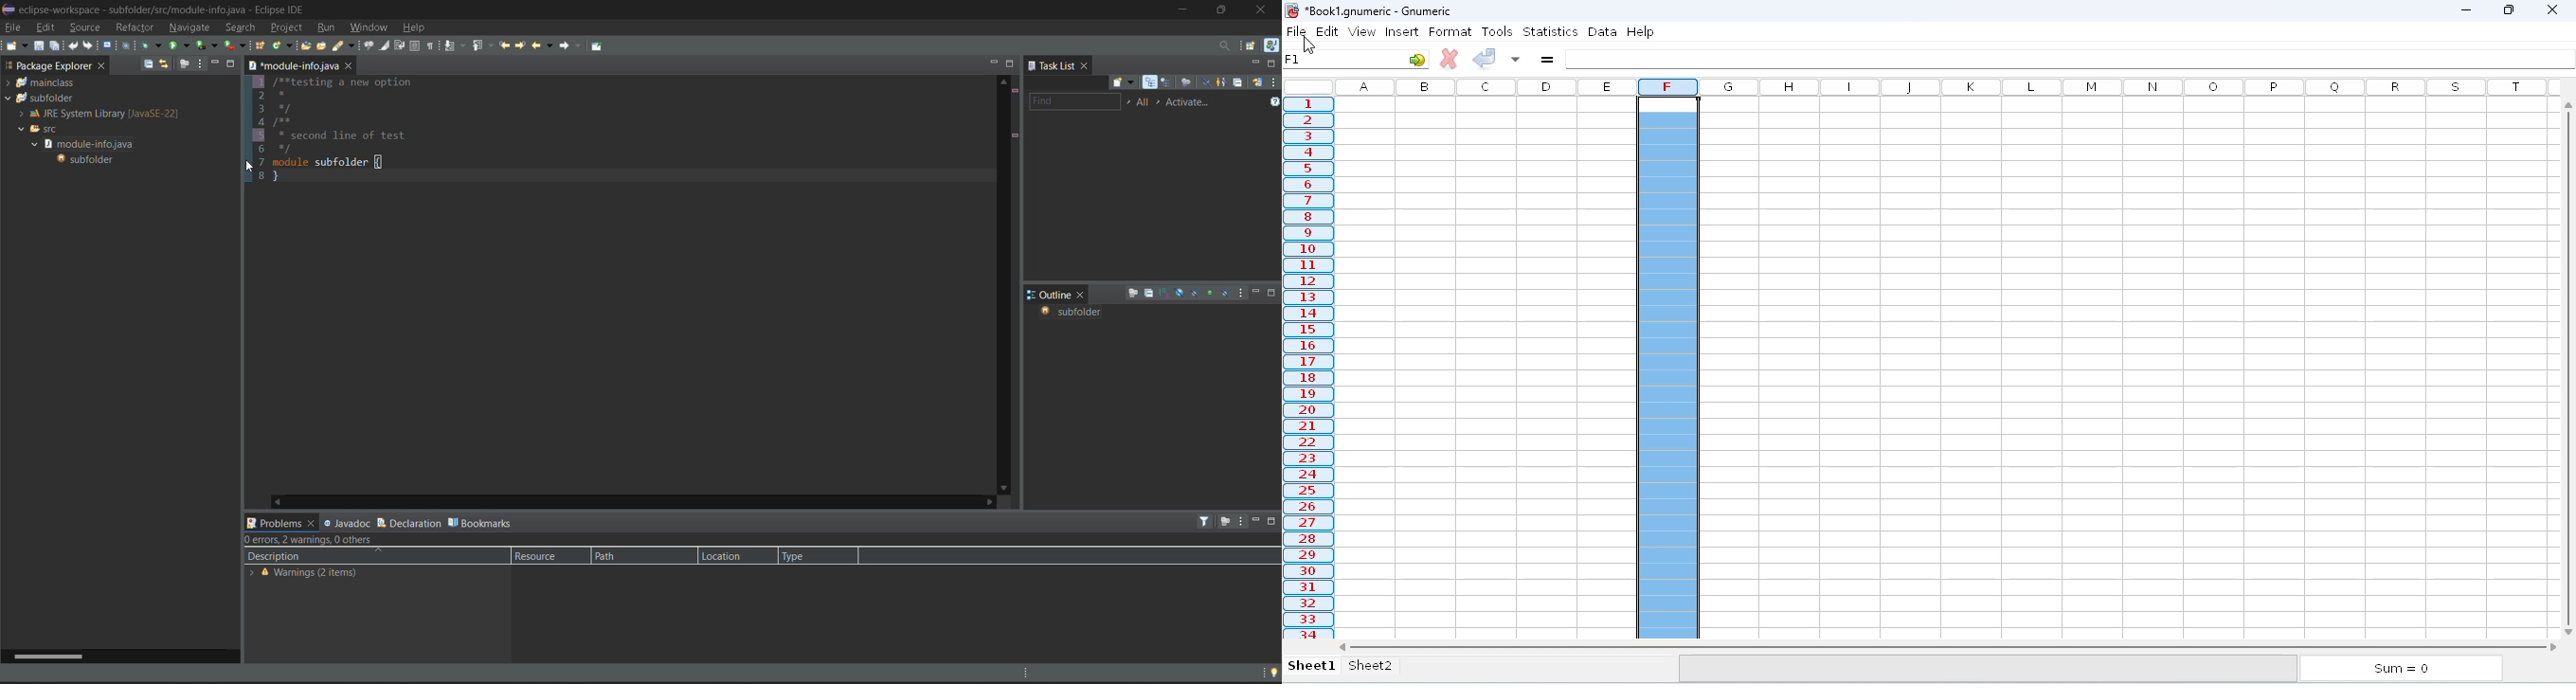  Describe the element at coordinates (600, 46) in the screenshot. I see `pin editor` at that location.